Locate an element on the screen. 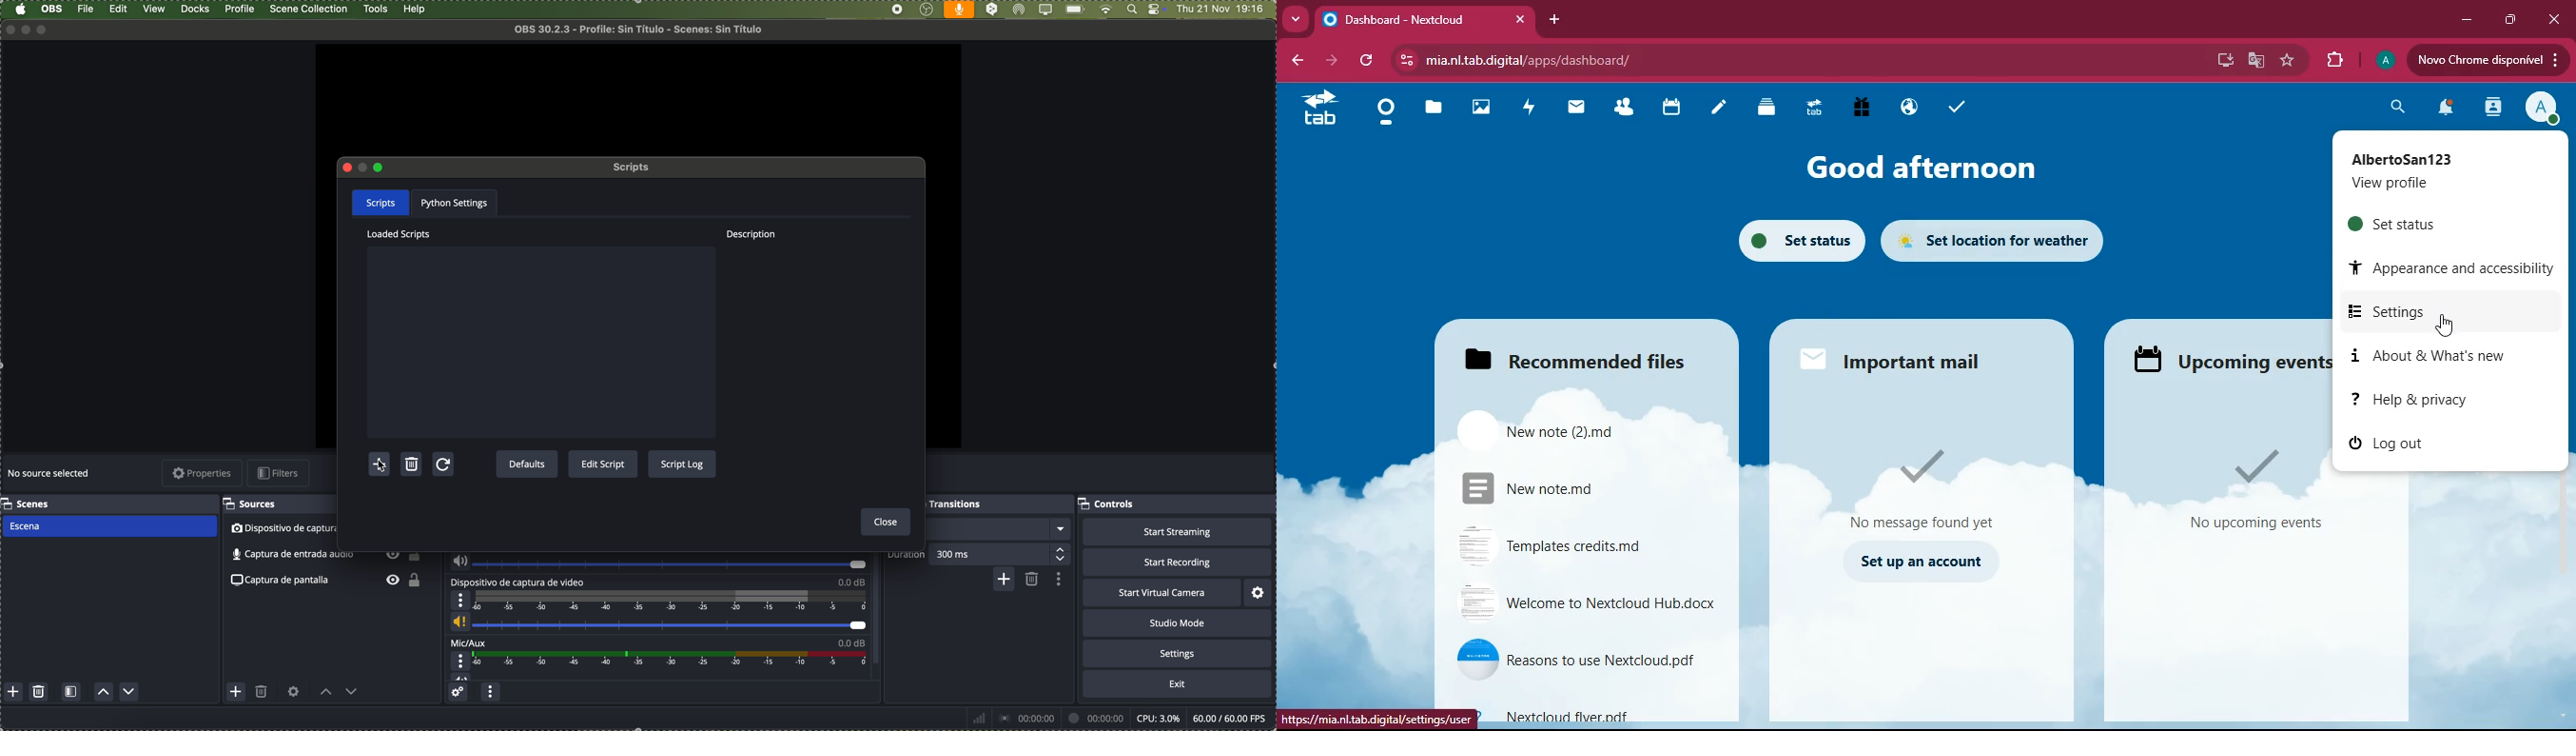  description is located at coordinates (750, 235).